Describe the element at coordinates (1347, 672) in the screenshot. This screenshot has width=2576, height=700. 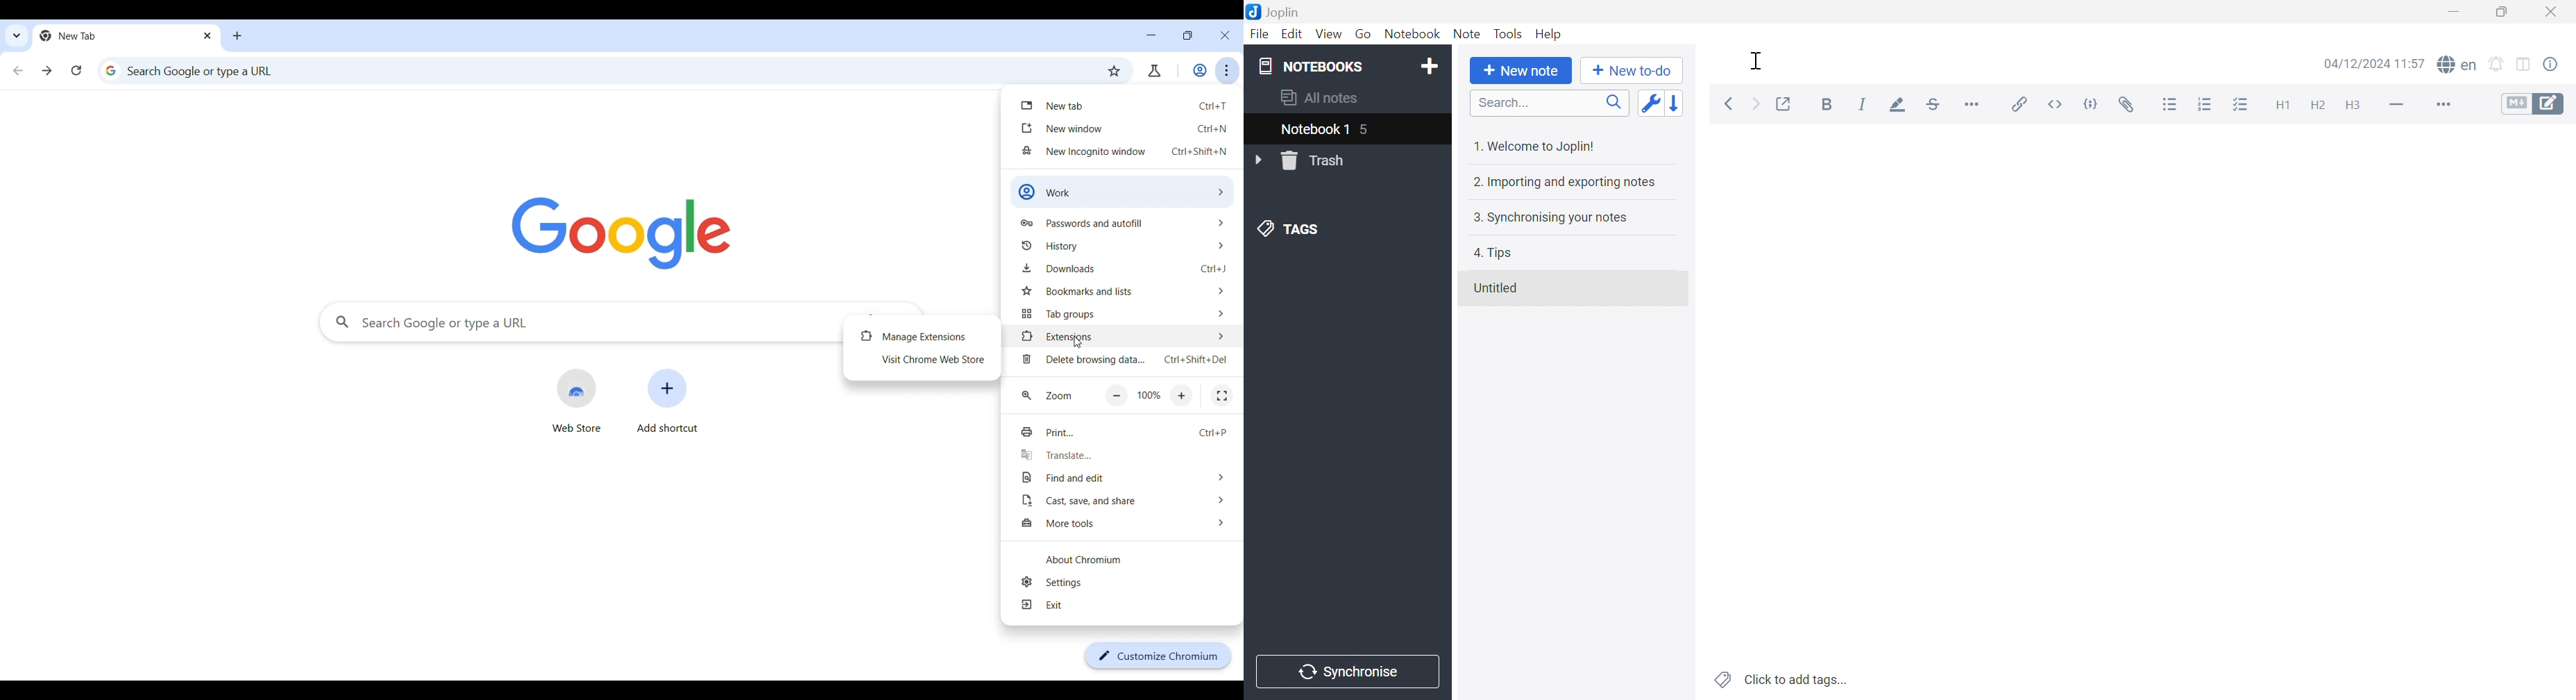
I see `Synchronise` at that location.